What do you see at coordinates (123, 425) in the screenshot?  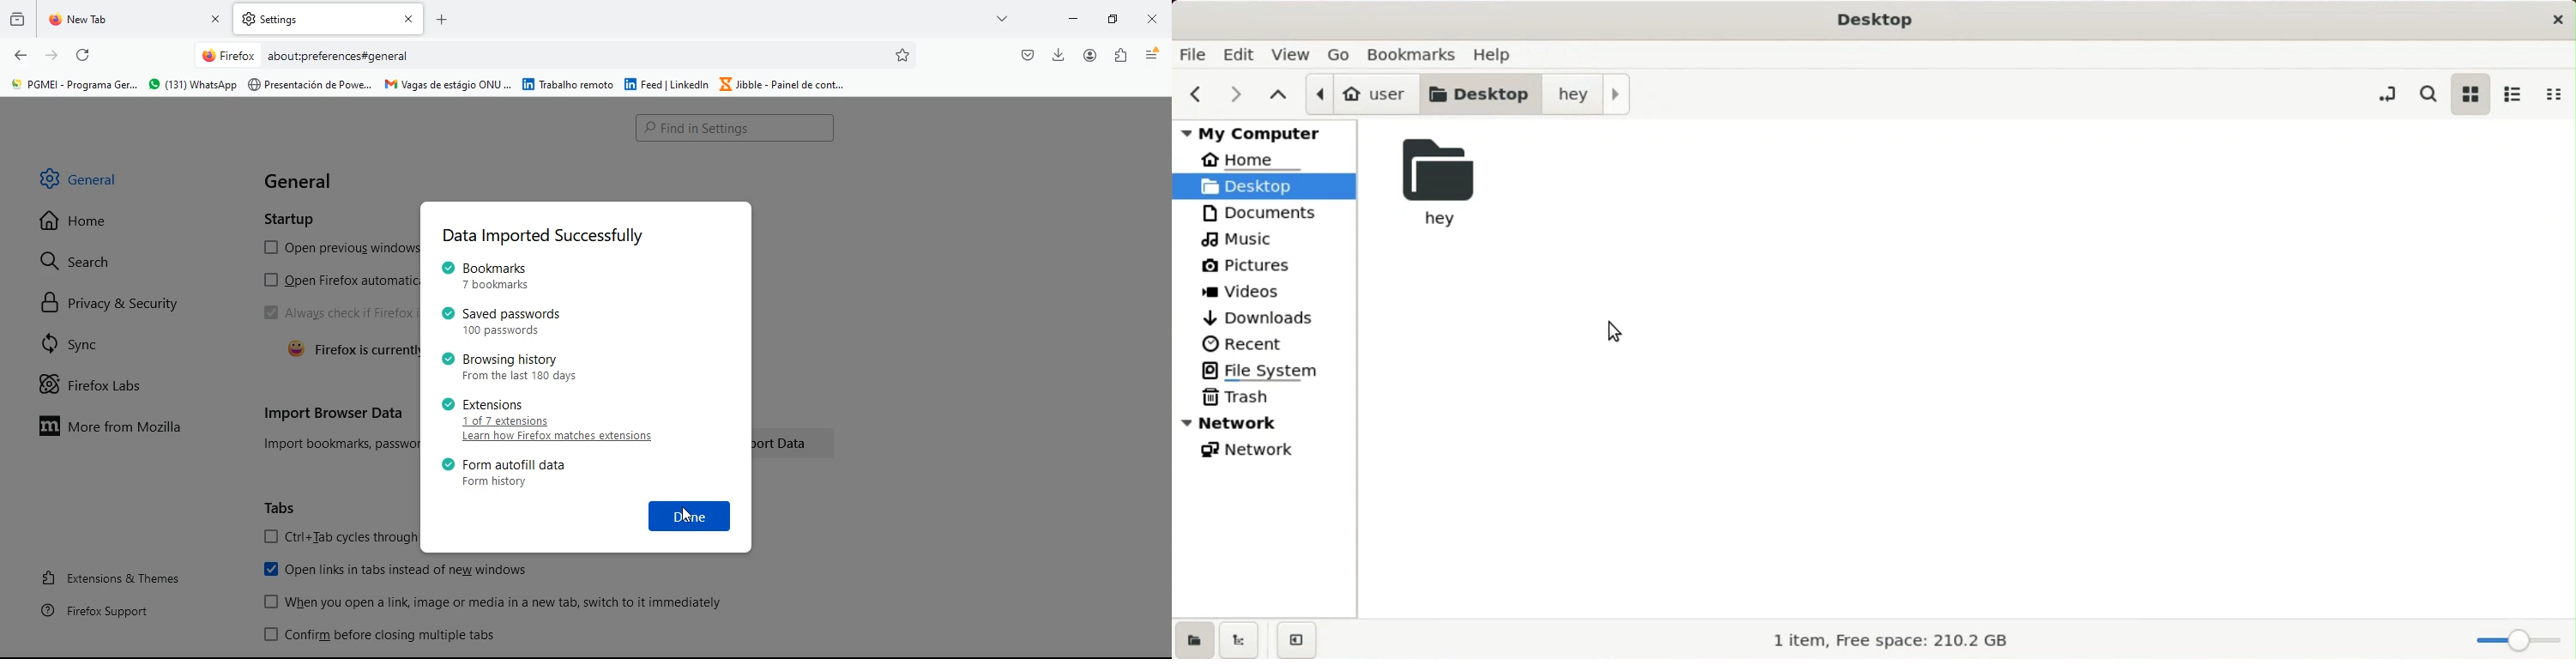 I see `more from mozilla` at bounding box center [123, 425].